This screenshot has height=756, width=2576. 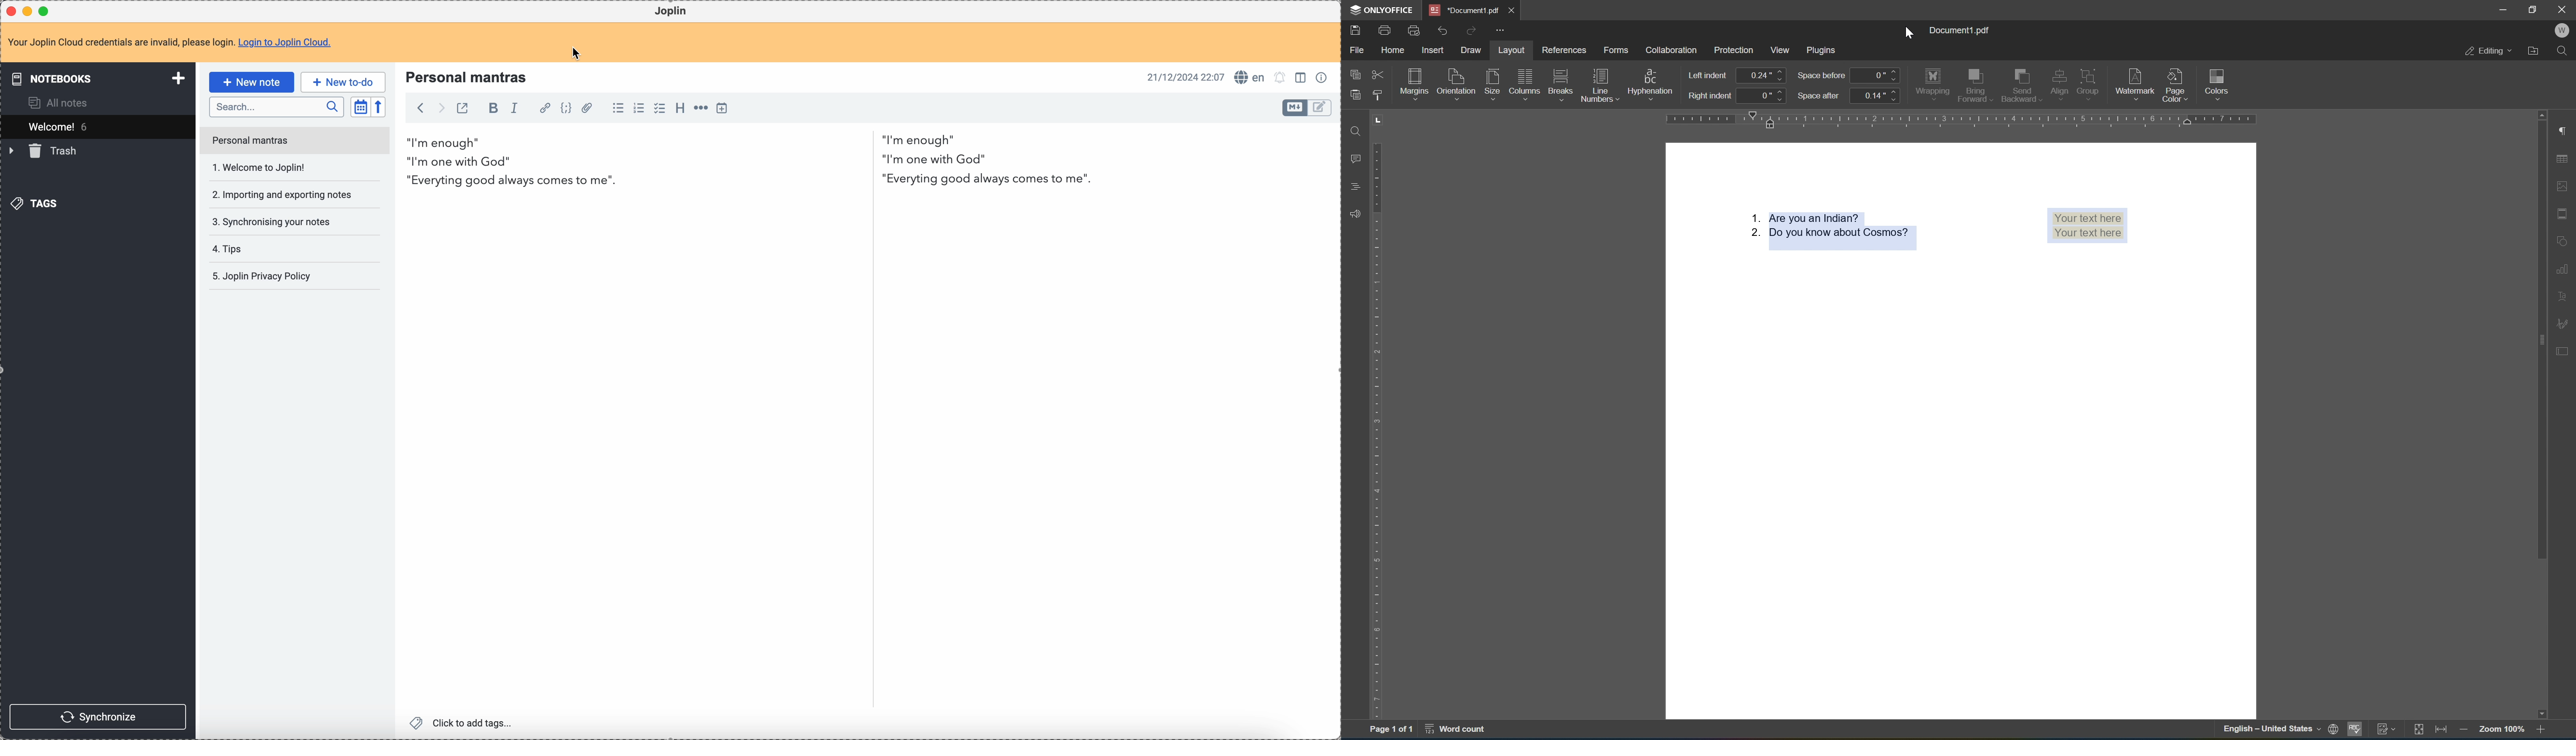 I want to click on zoom out, so click(x=2461, y=731).